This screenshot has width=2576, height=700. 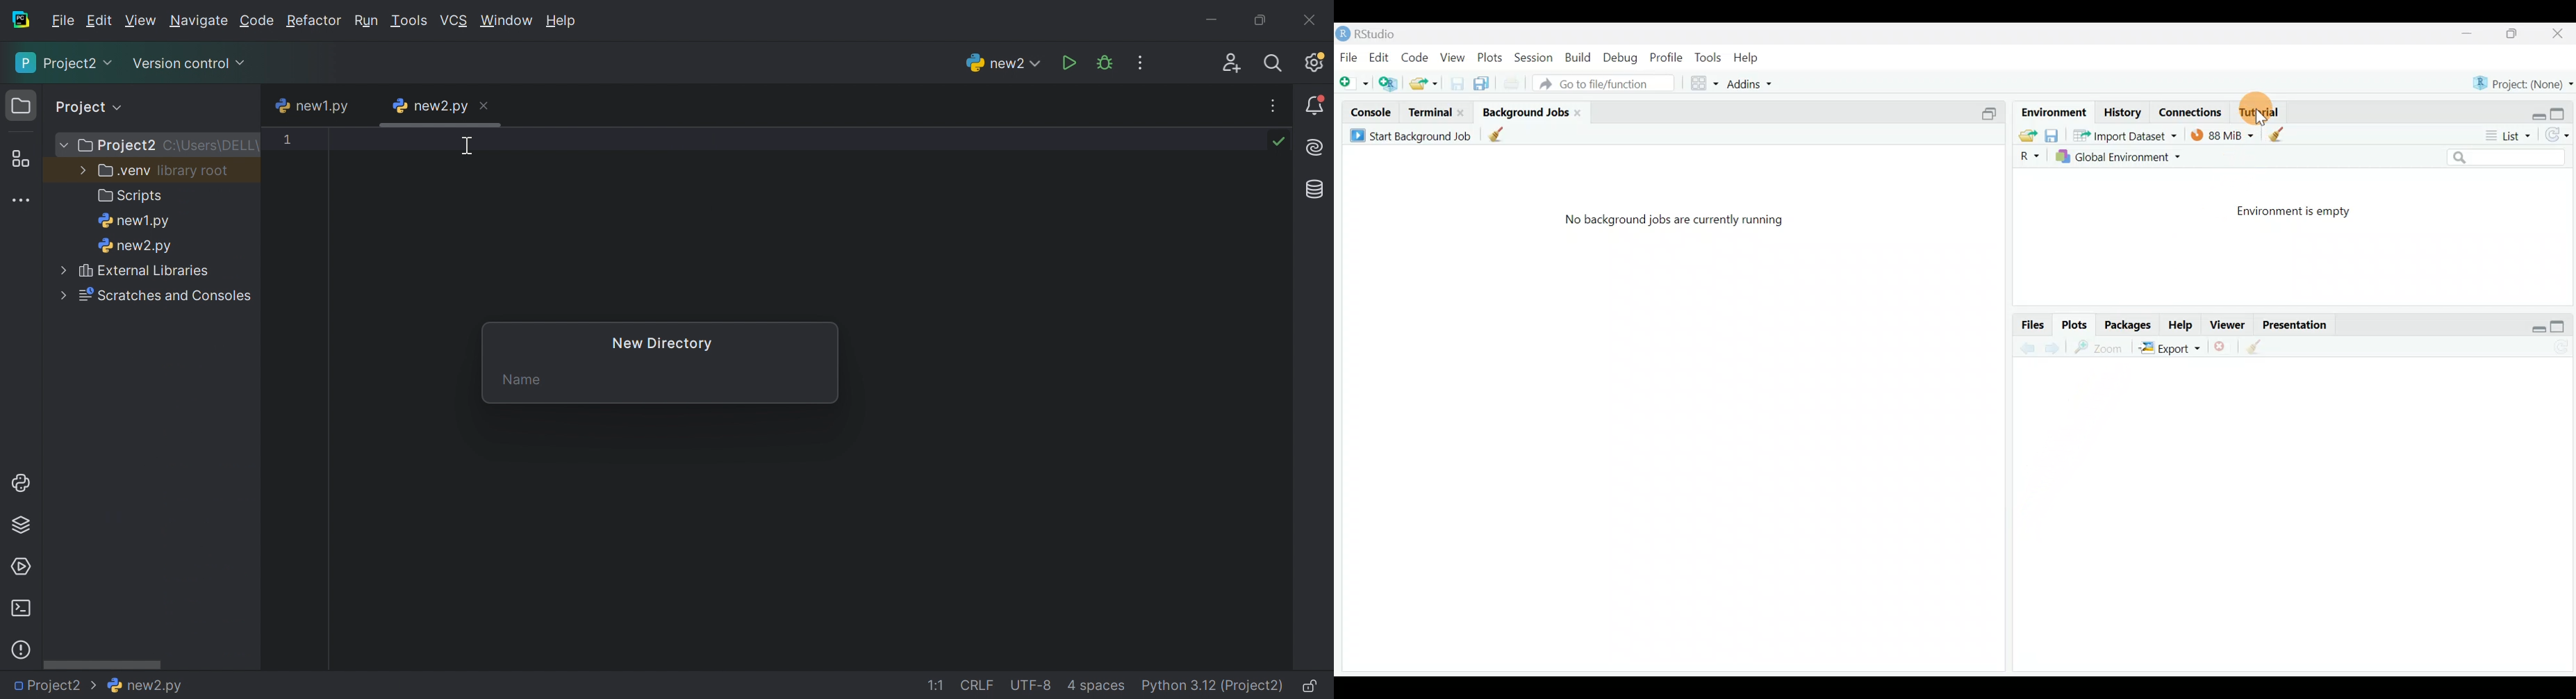 What do you see at coordinates (2560, 135) in the screenshot?
I see `Refresh the list of objects in the environment` at bounding box center [2560, 135].